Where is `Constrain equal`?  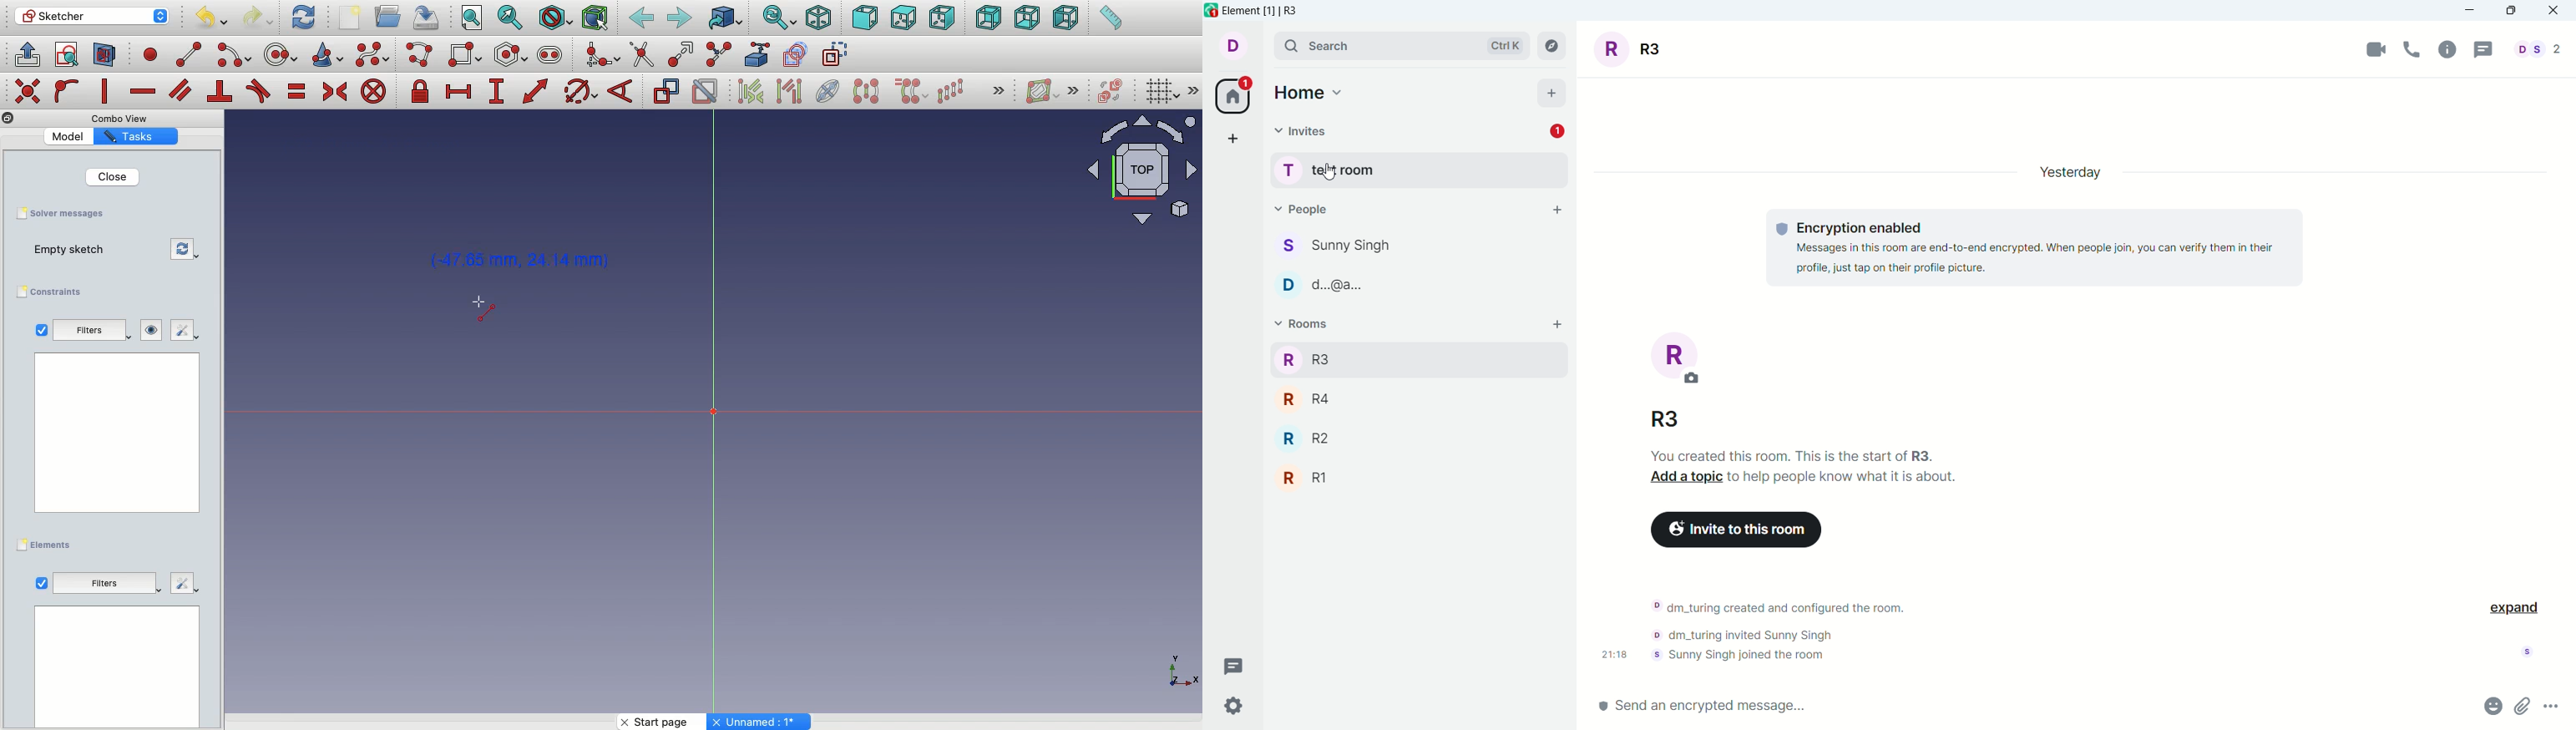 Constrain equal is located at coordinates (297, 94).